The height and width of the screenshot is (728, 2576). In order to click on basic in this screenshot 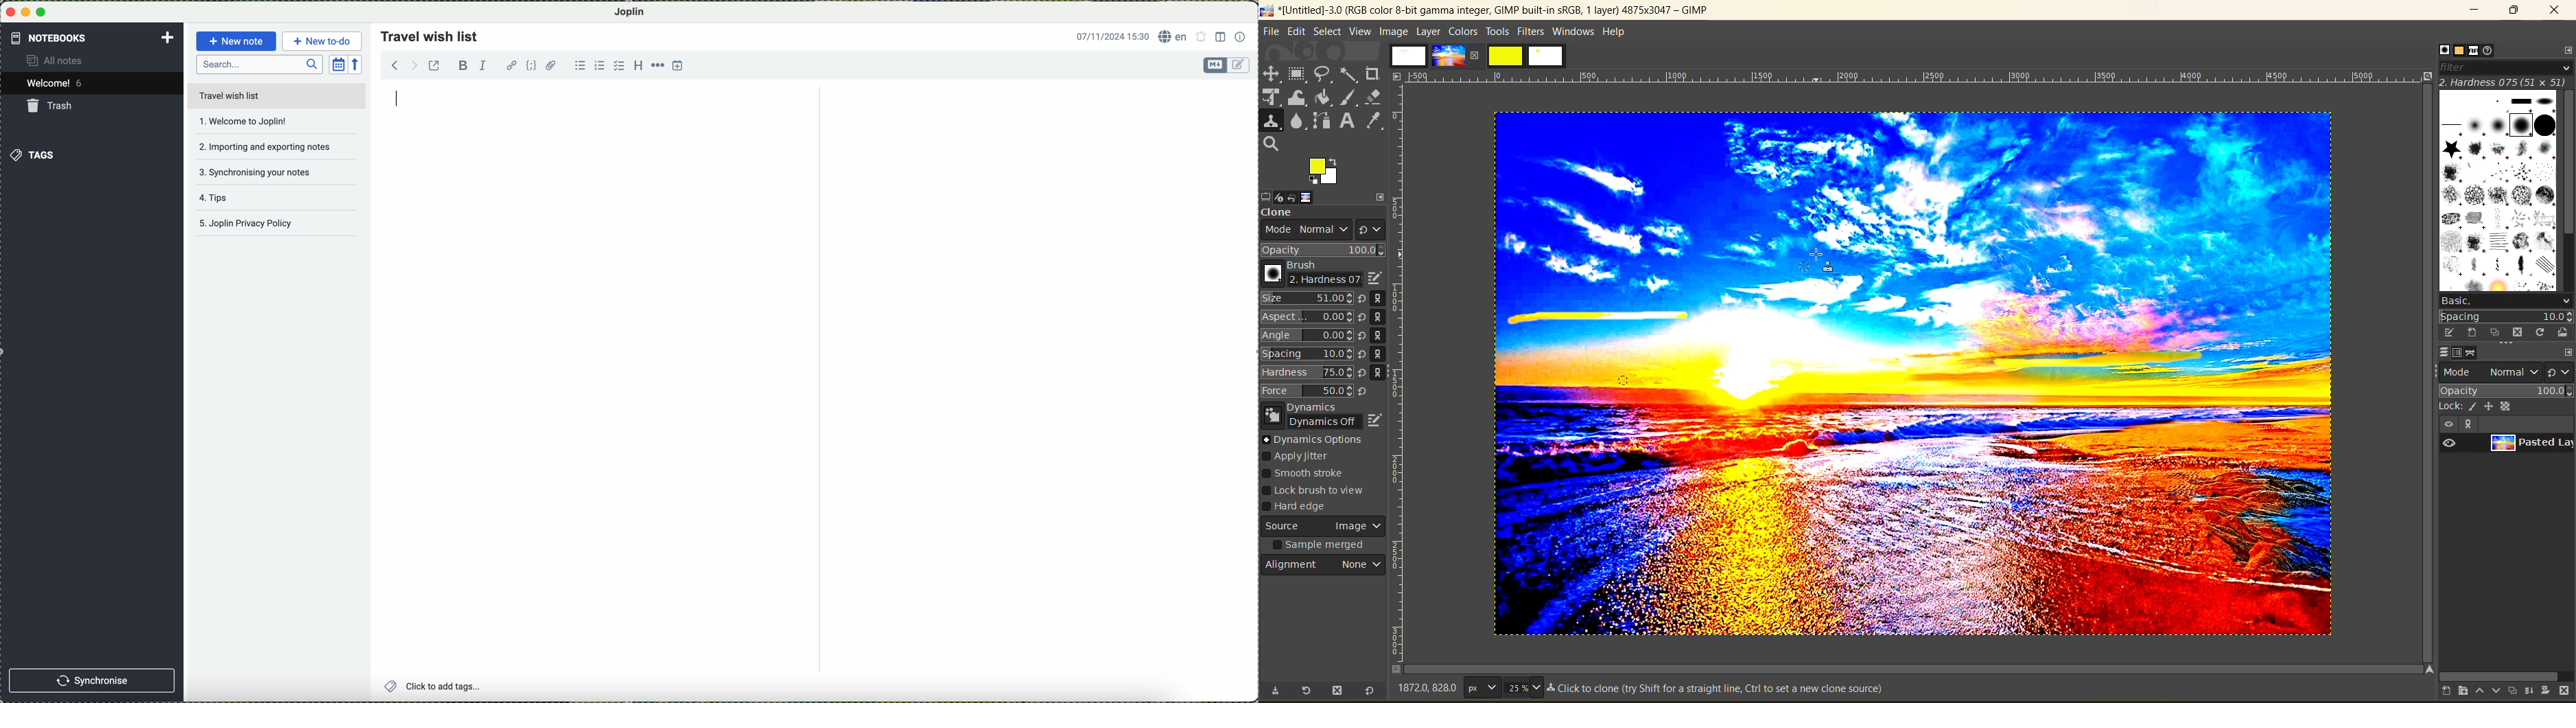, I will do `click(2505, 300)`.